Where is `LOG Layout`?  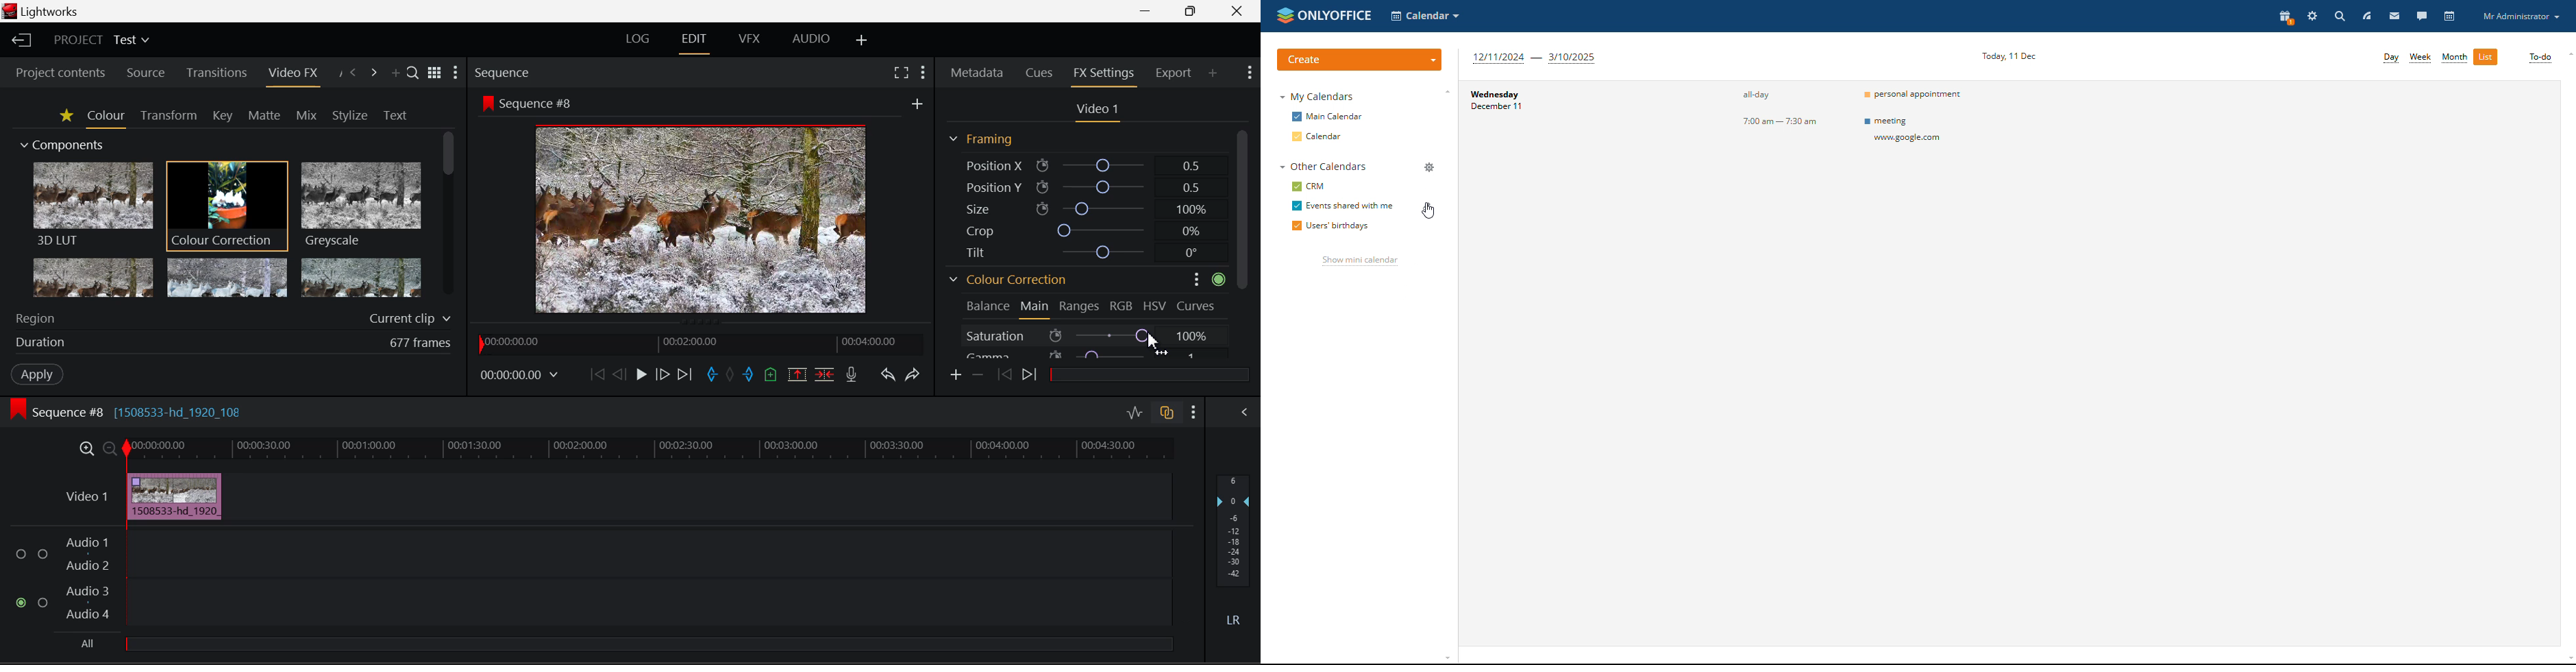 LOG Layout is located at coordinates (640, 41).